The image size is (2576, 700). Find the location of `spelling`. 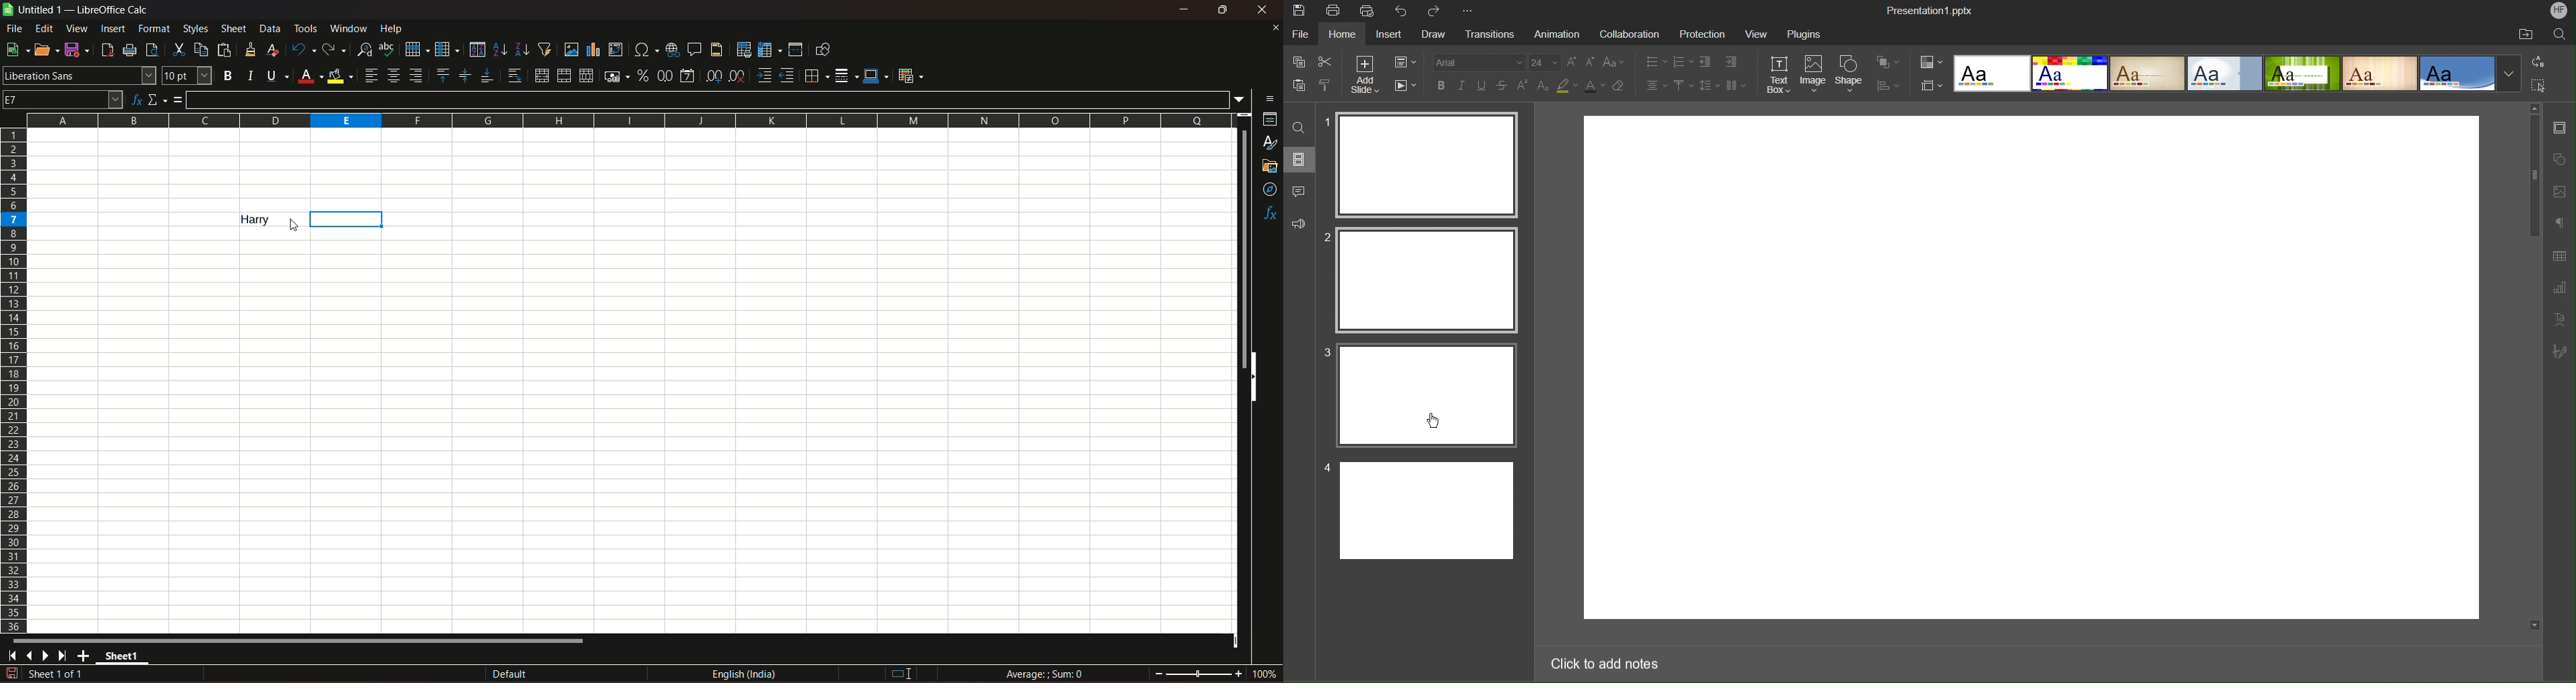

spelling is located at coordinates (388, 49).